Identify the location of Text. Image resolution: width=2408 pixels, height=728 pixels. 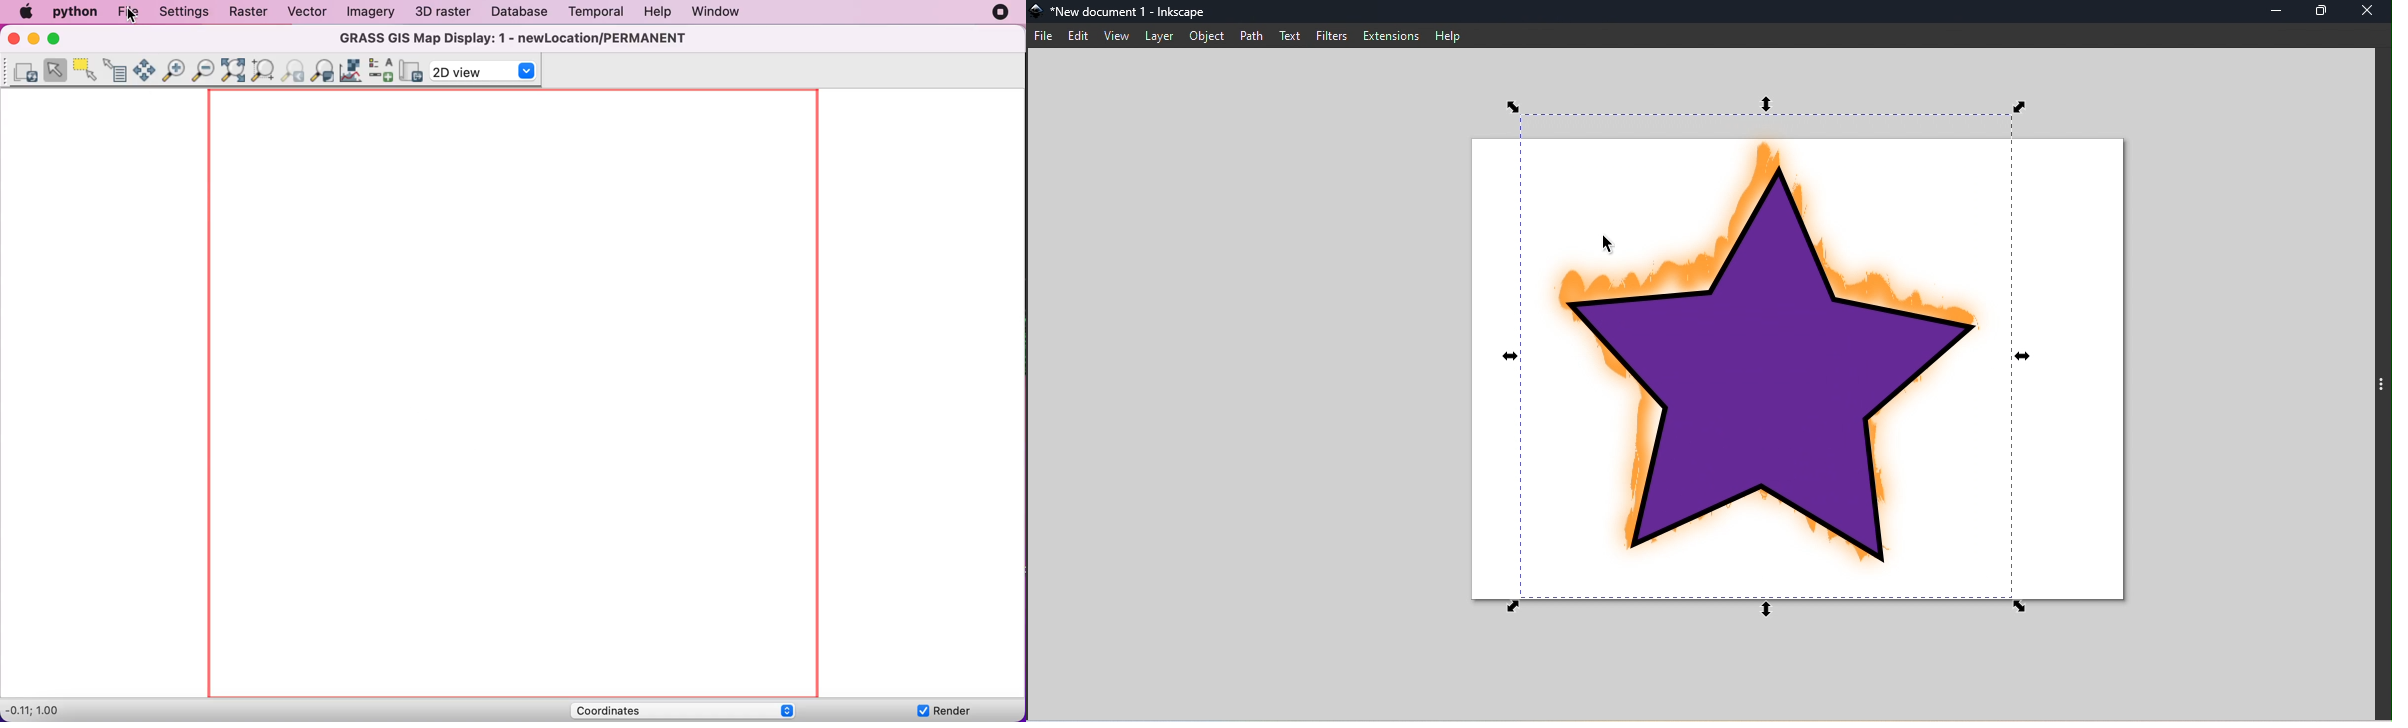
(1289, 35).